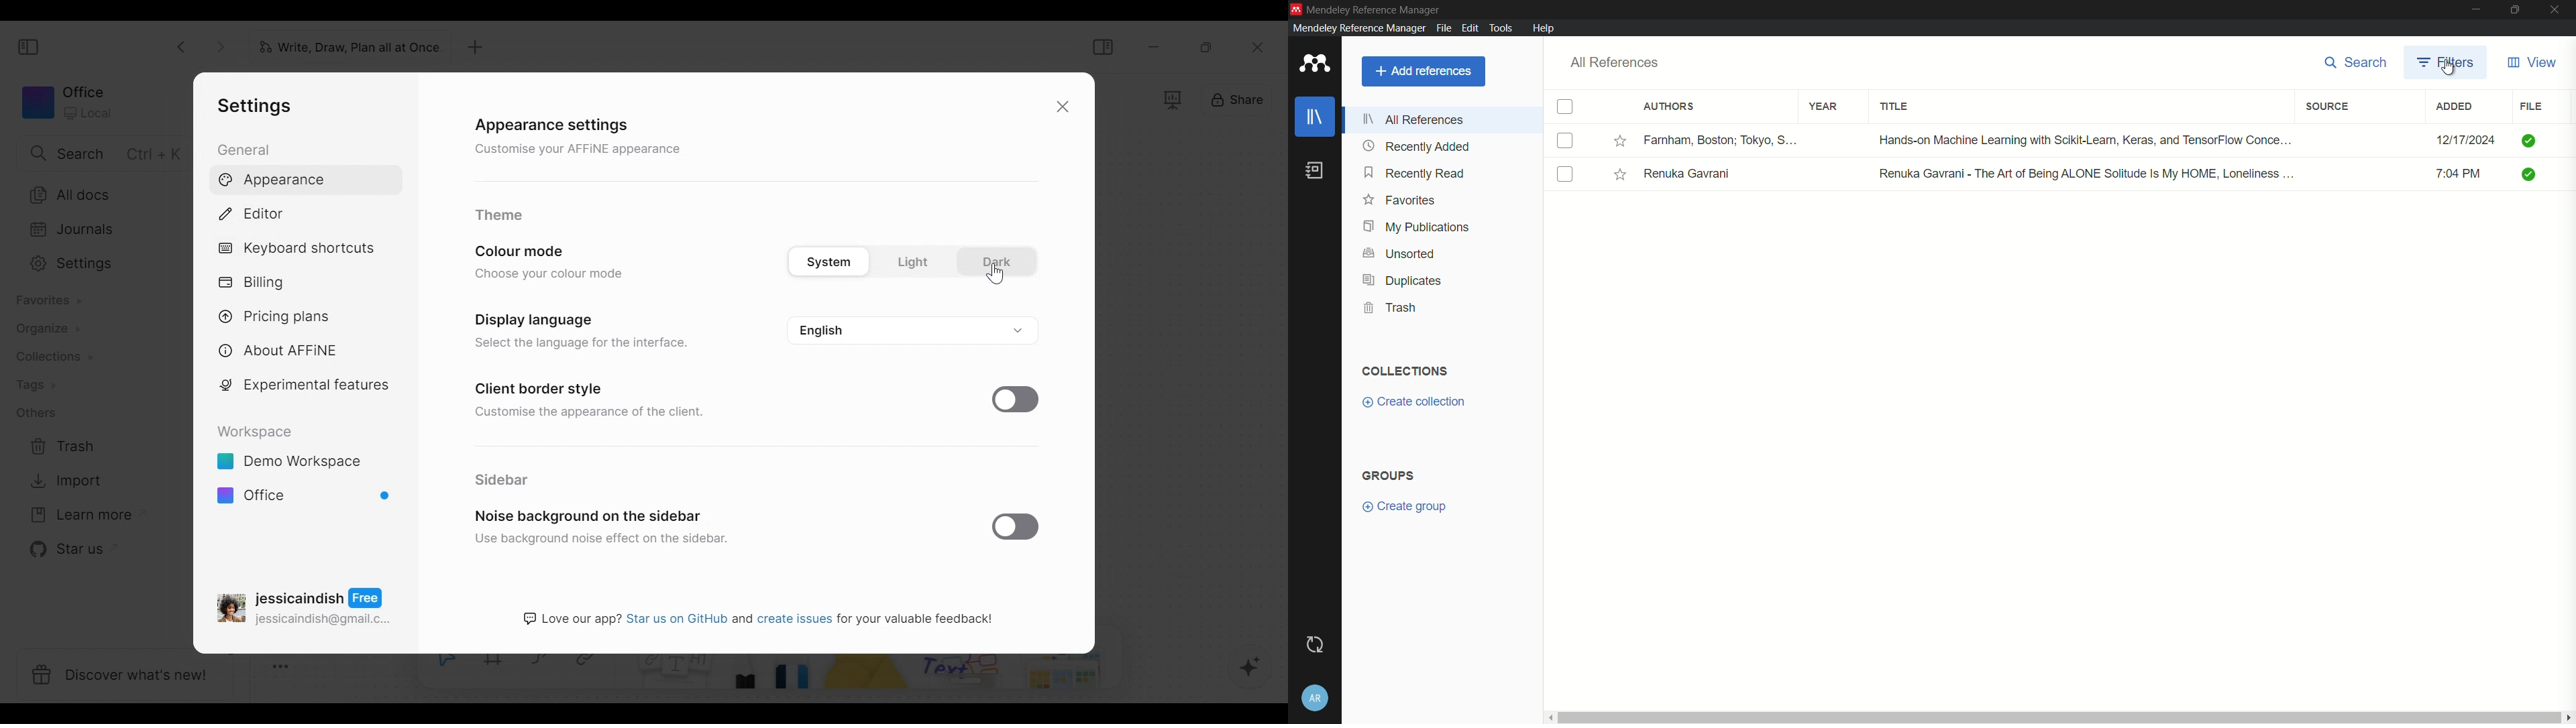  What do you see at coordinates (1403, 507) in the screenshot?
I see `create group` at bounding box center [1403, 507].